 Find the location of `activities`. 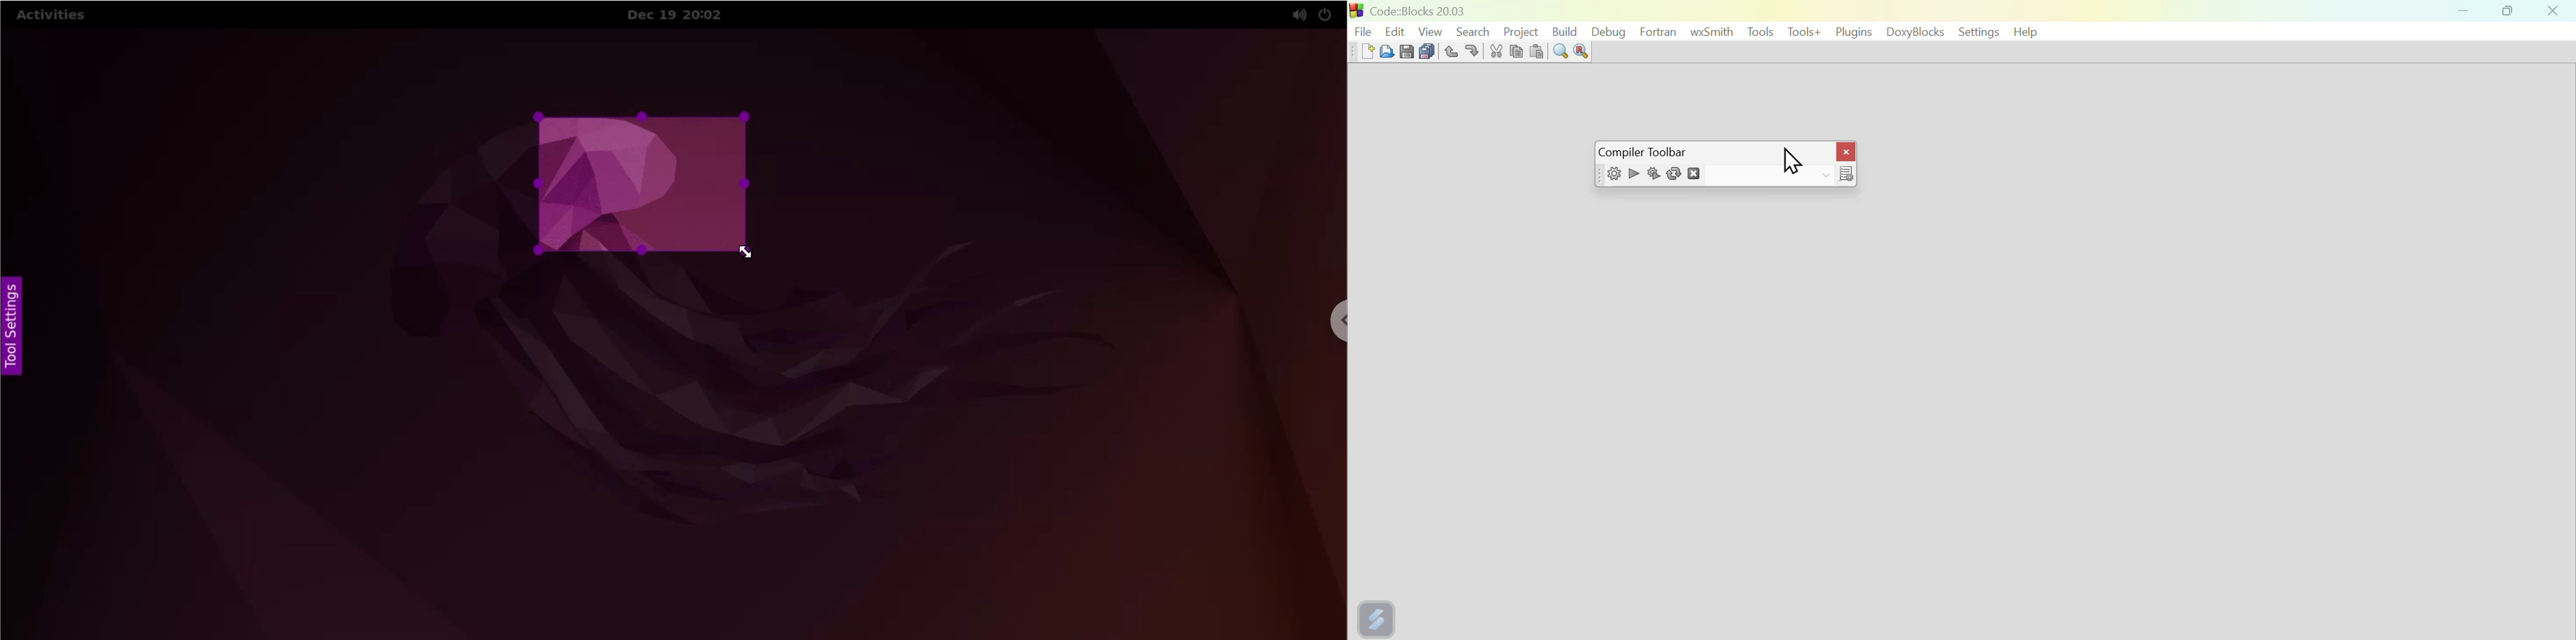

activities is located at coordinates (51, 18).